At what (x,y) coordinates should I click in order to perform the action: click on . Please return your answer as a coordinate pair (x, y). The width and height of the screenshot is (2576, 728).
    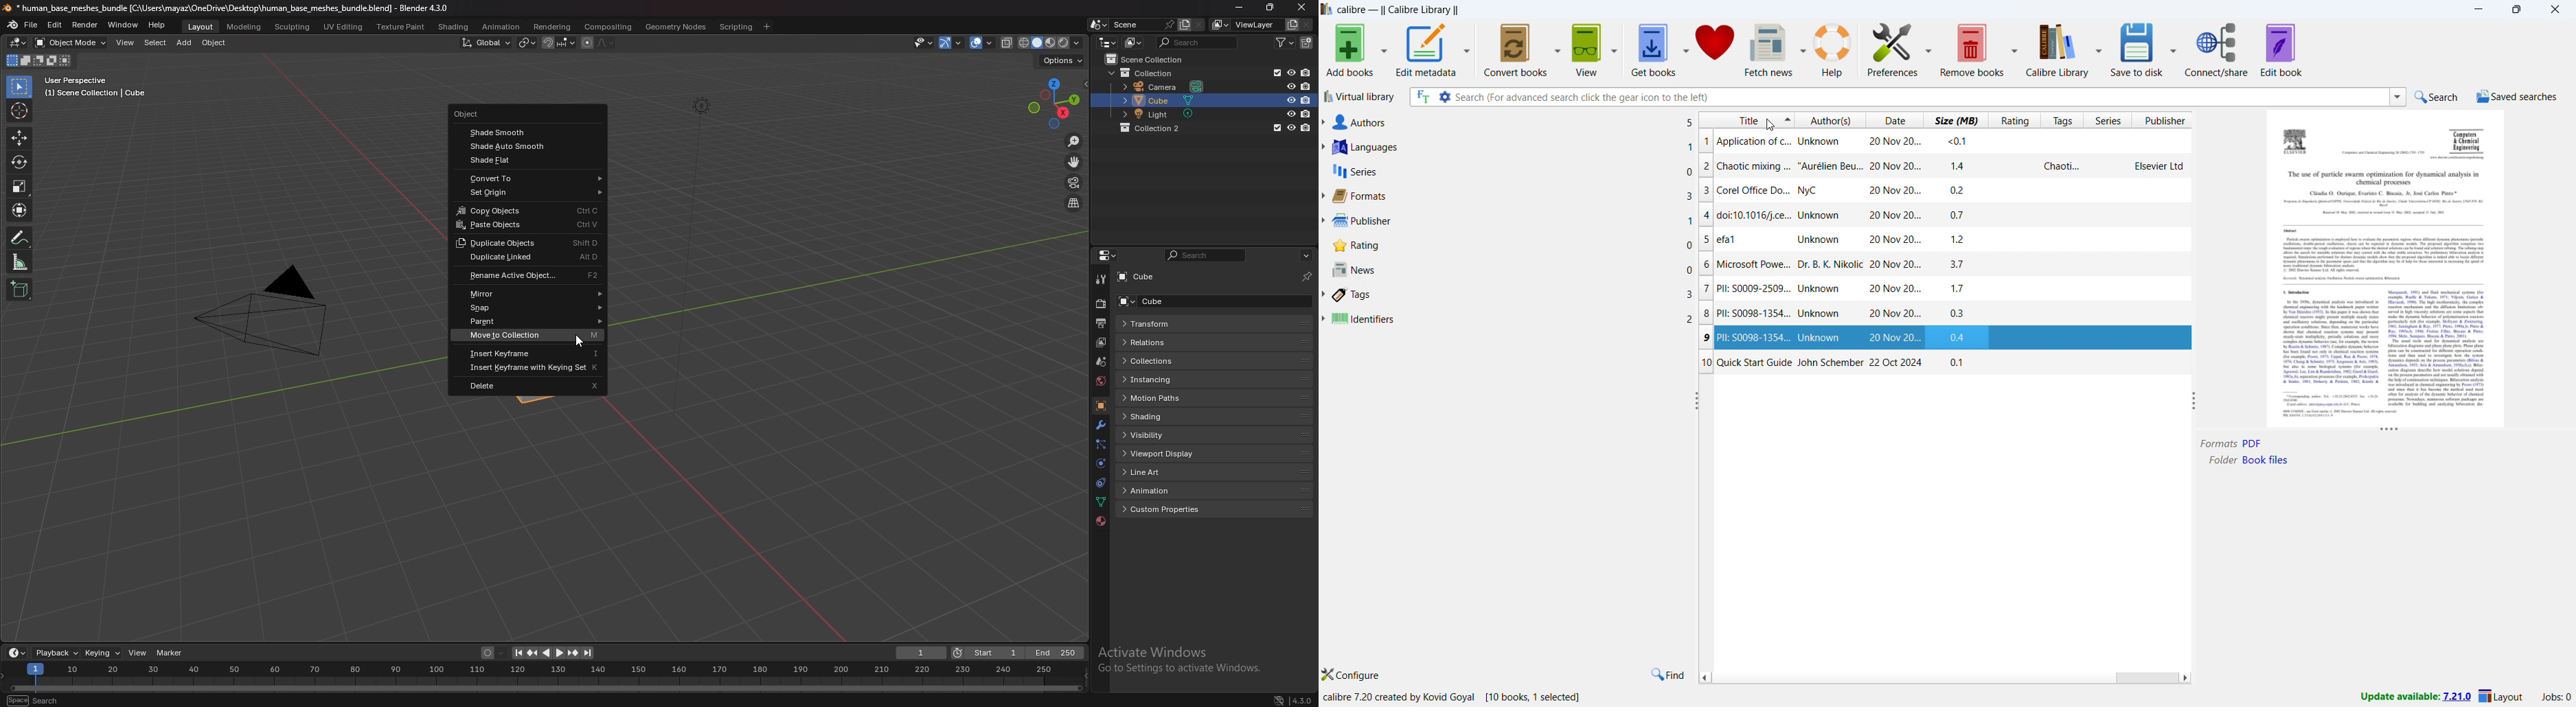
    Looking at the image, I should click on (2384, 260).